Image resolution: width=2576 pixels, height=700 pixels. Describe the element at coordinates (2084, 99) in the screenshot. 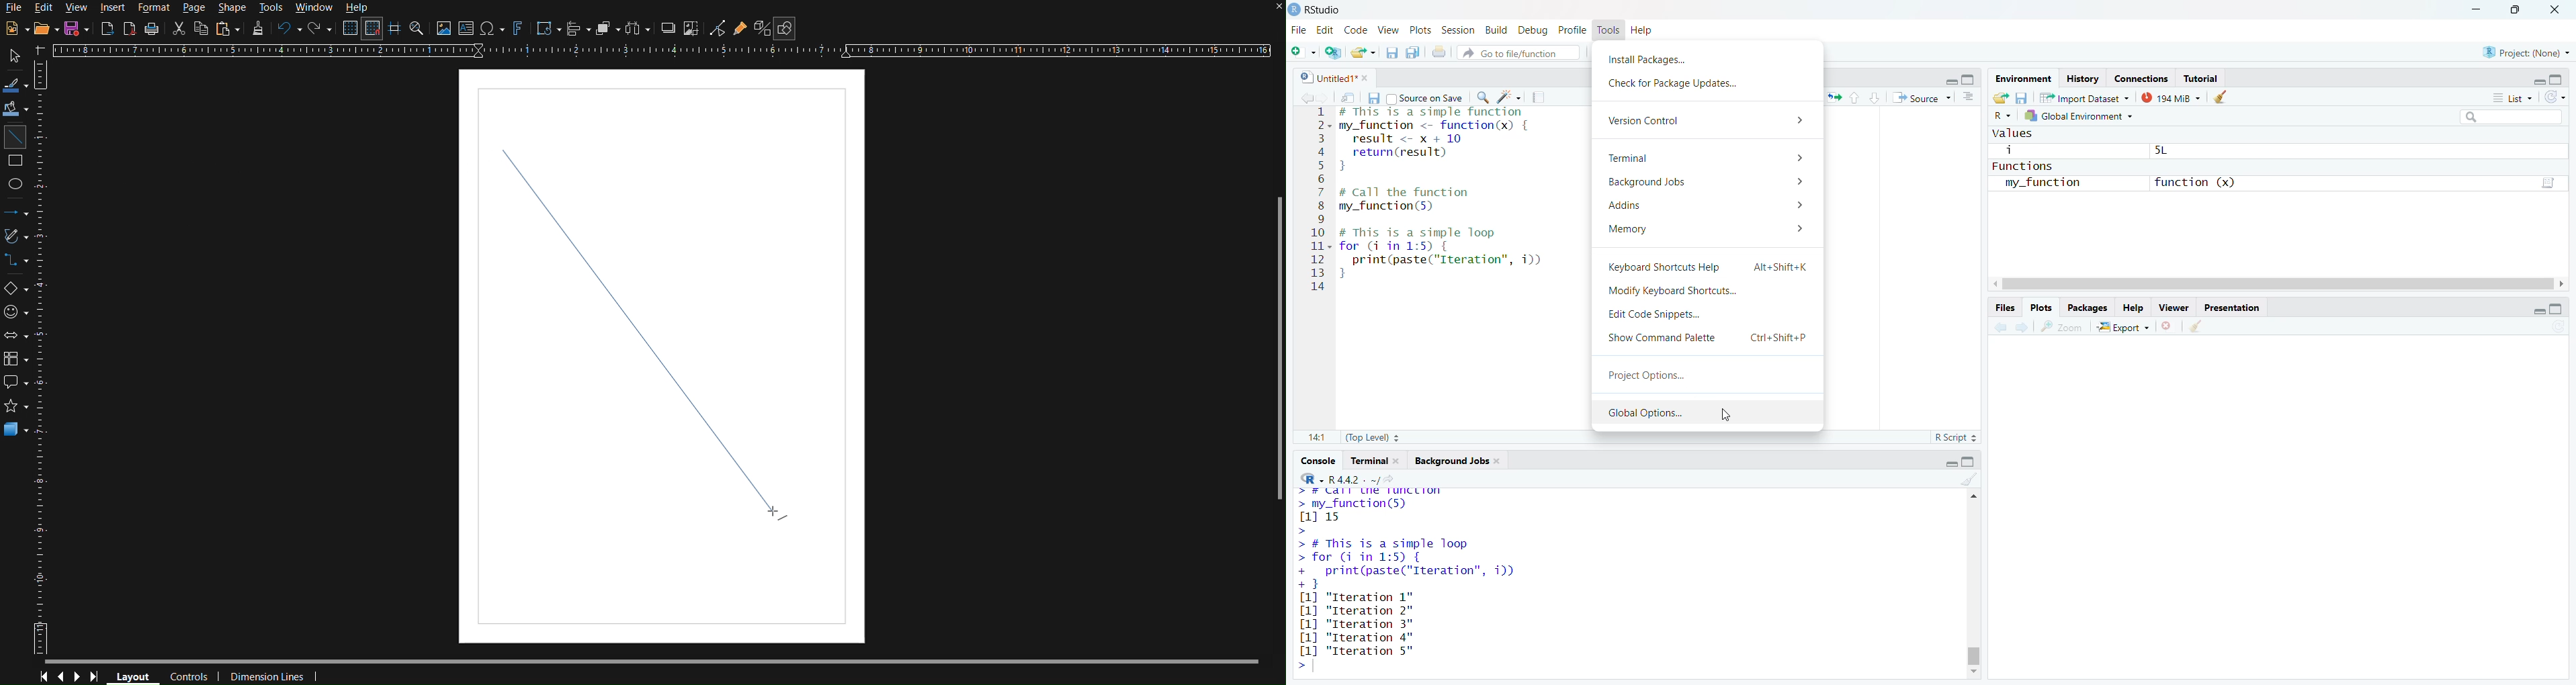

I see `import dataset` at that location.